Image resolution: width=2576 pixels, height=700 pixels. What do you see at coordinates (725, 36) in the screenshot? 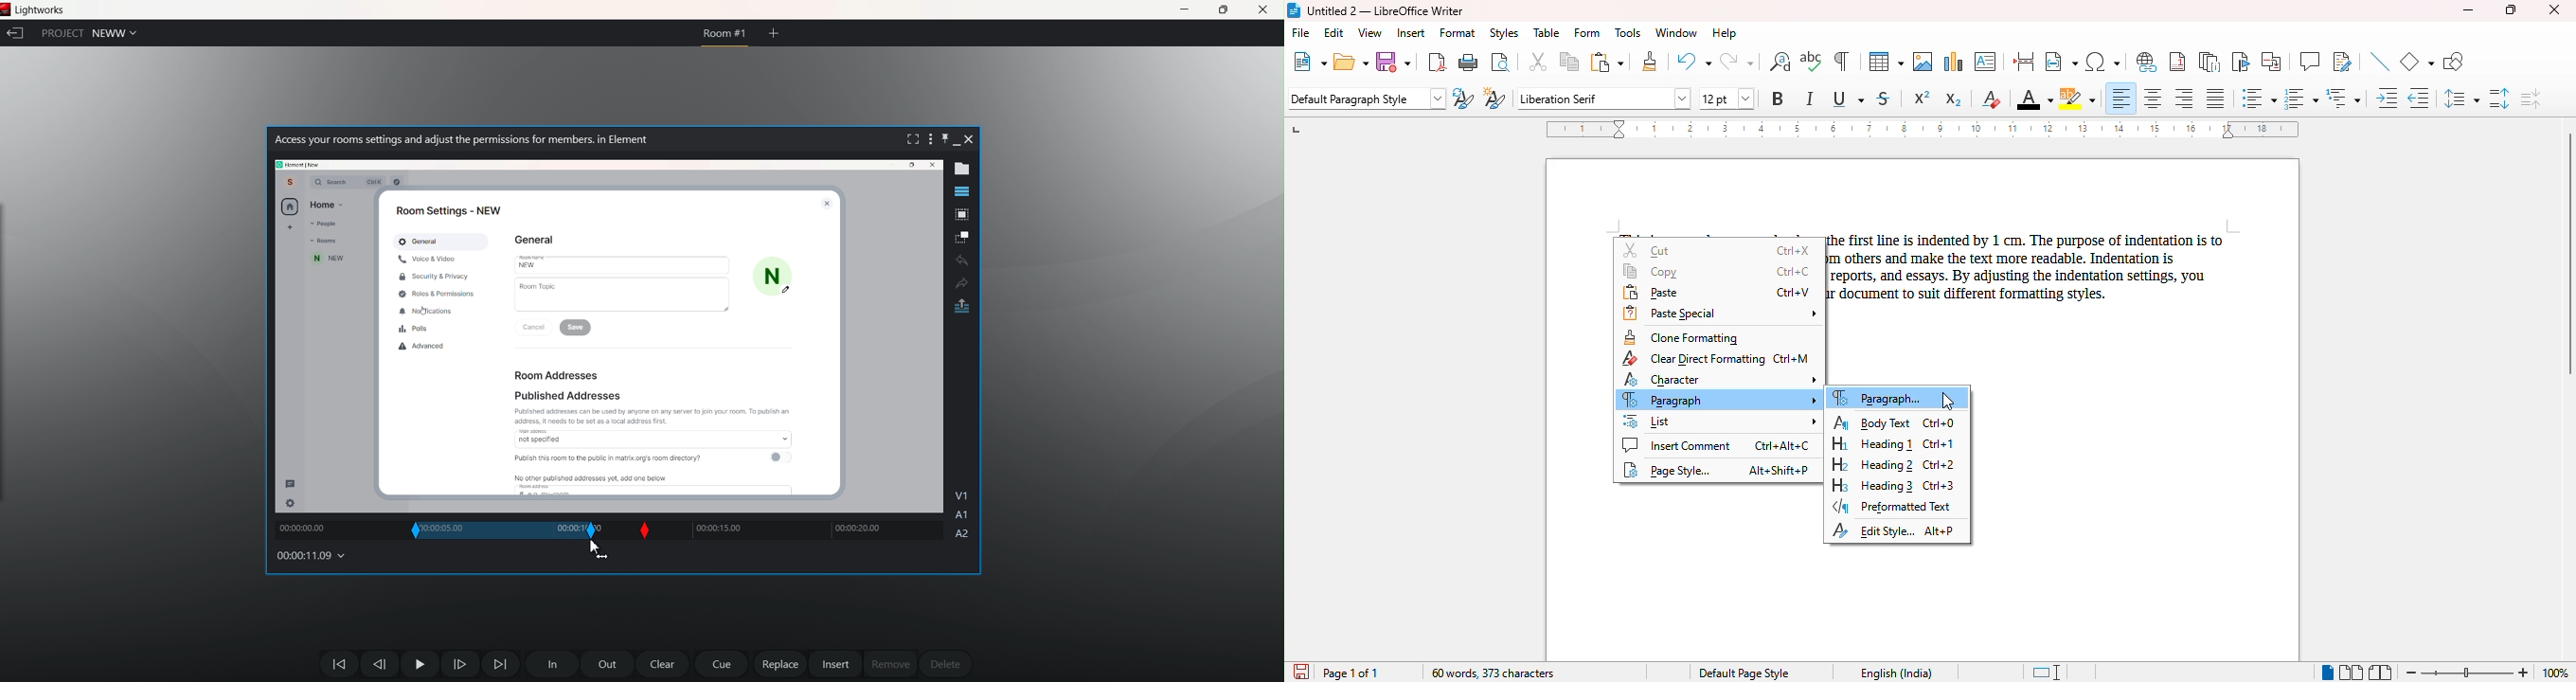
I see `Room #1` at bounding box center [725, 36].